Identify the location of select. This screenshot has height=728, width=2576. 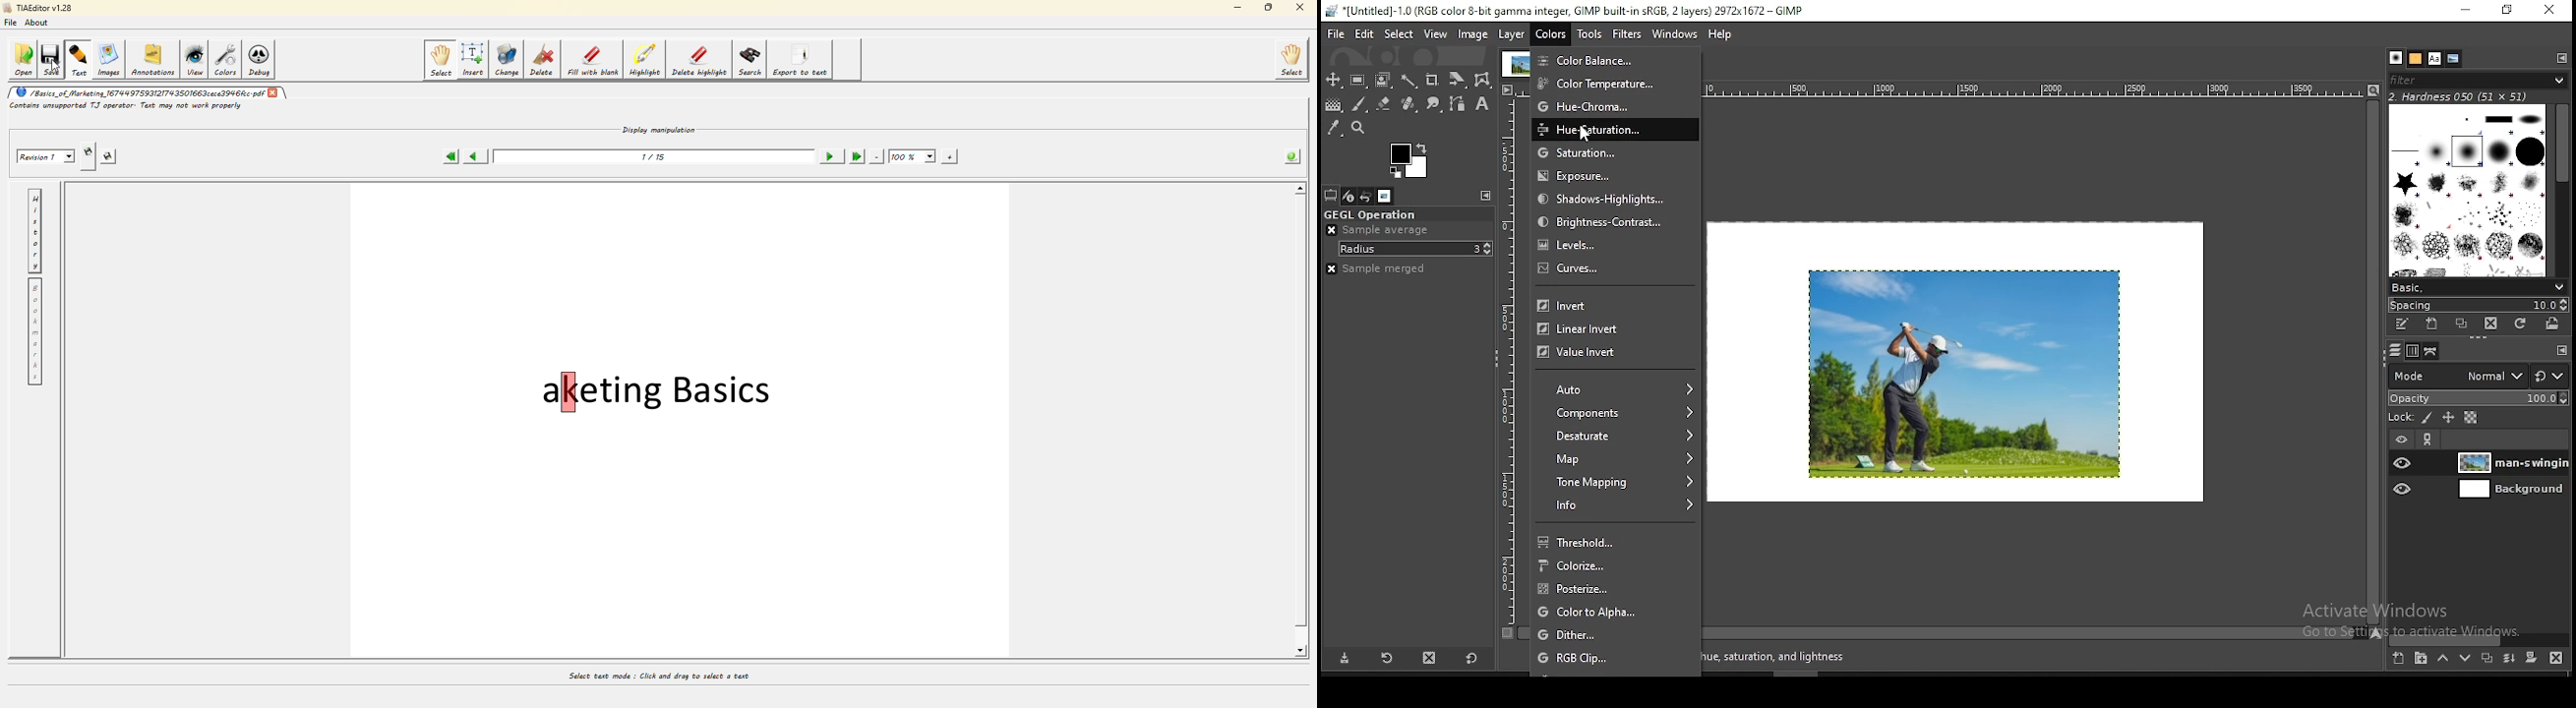
(1399, 32).